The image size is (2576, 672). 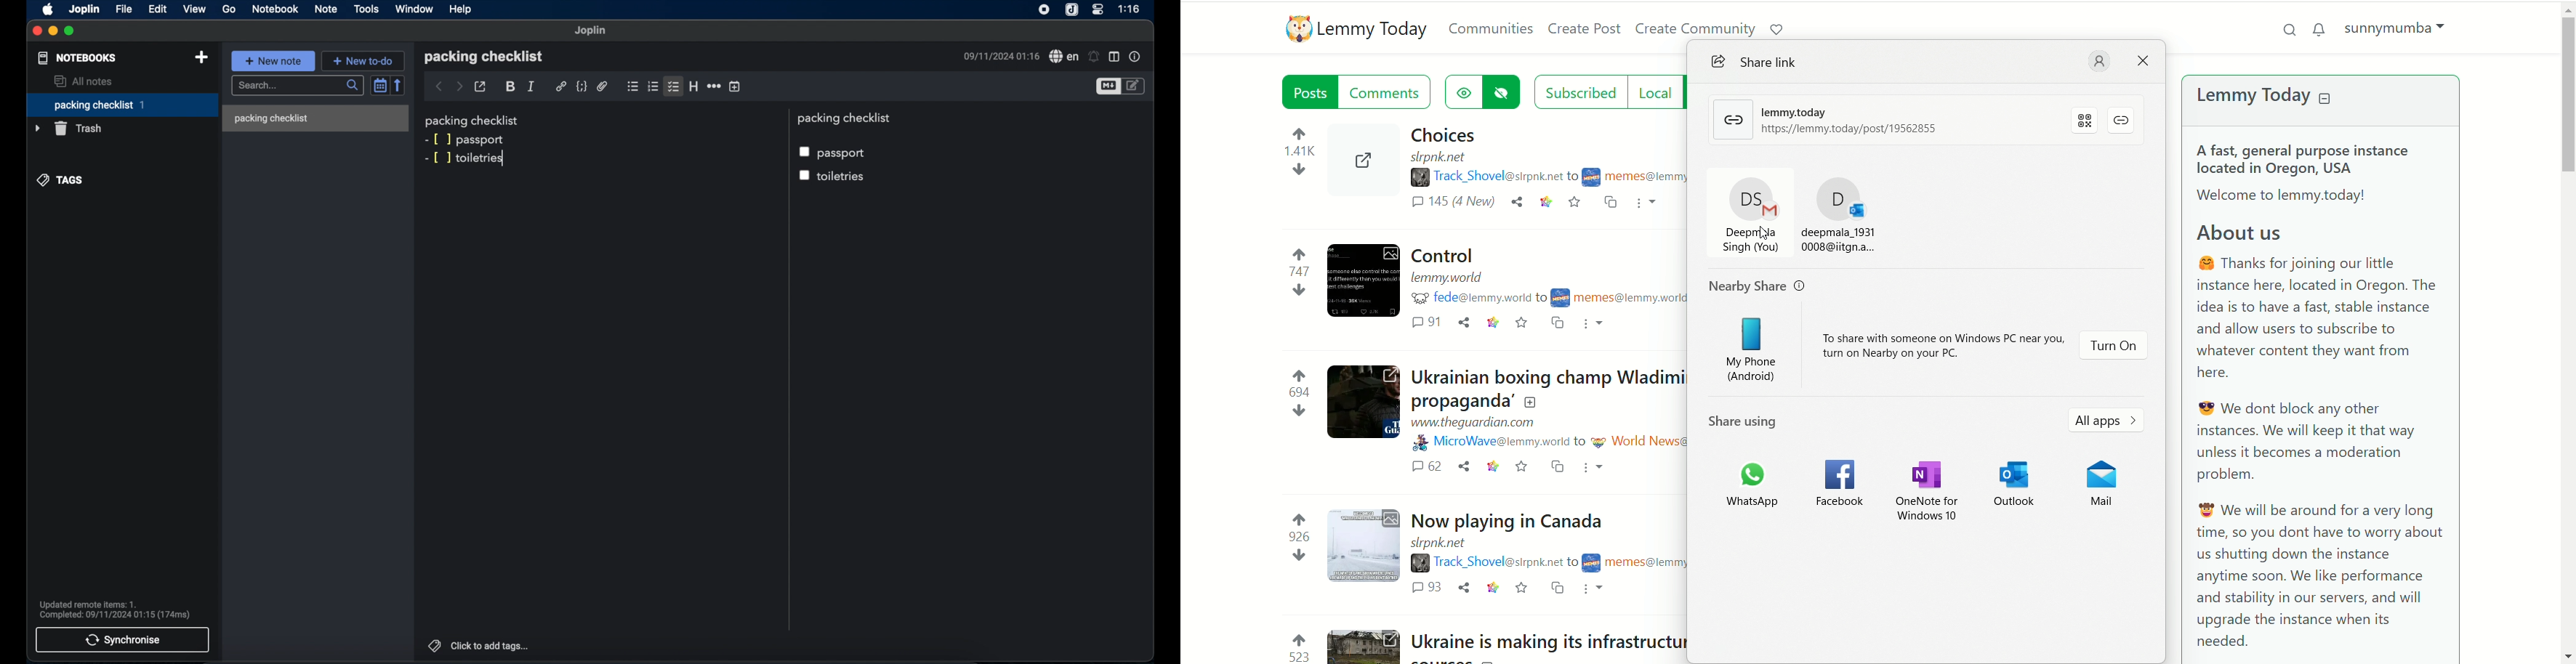 I want to click on reverse sort order, so click(x=399, y=85).